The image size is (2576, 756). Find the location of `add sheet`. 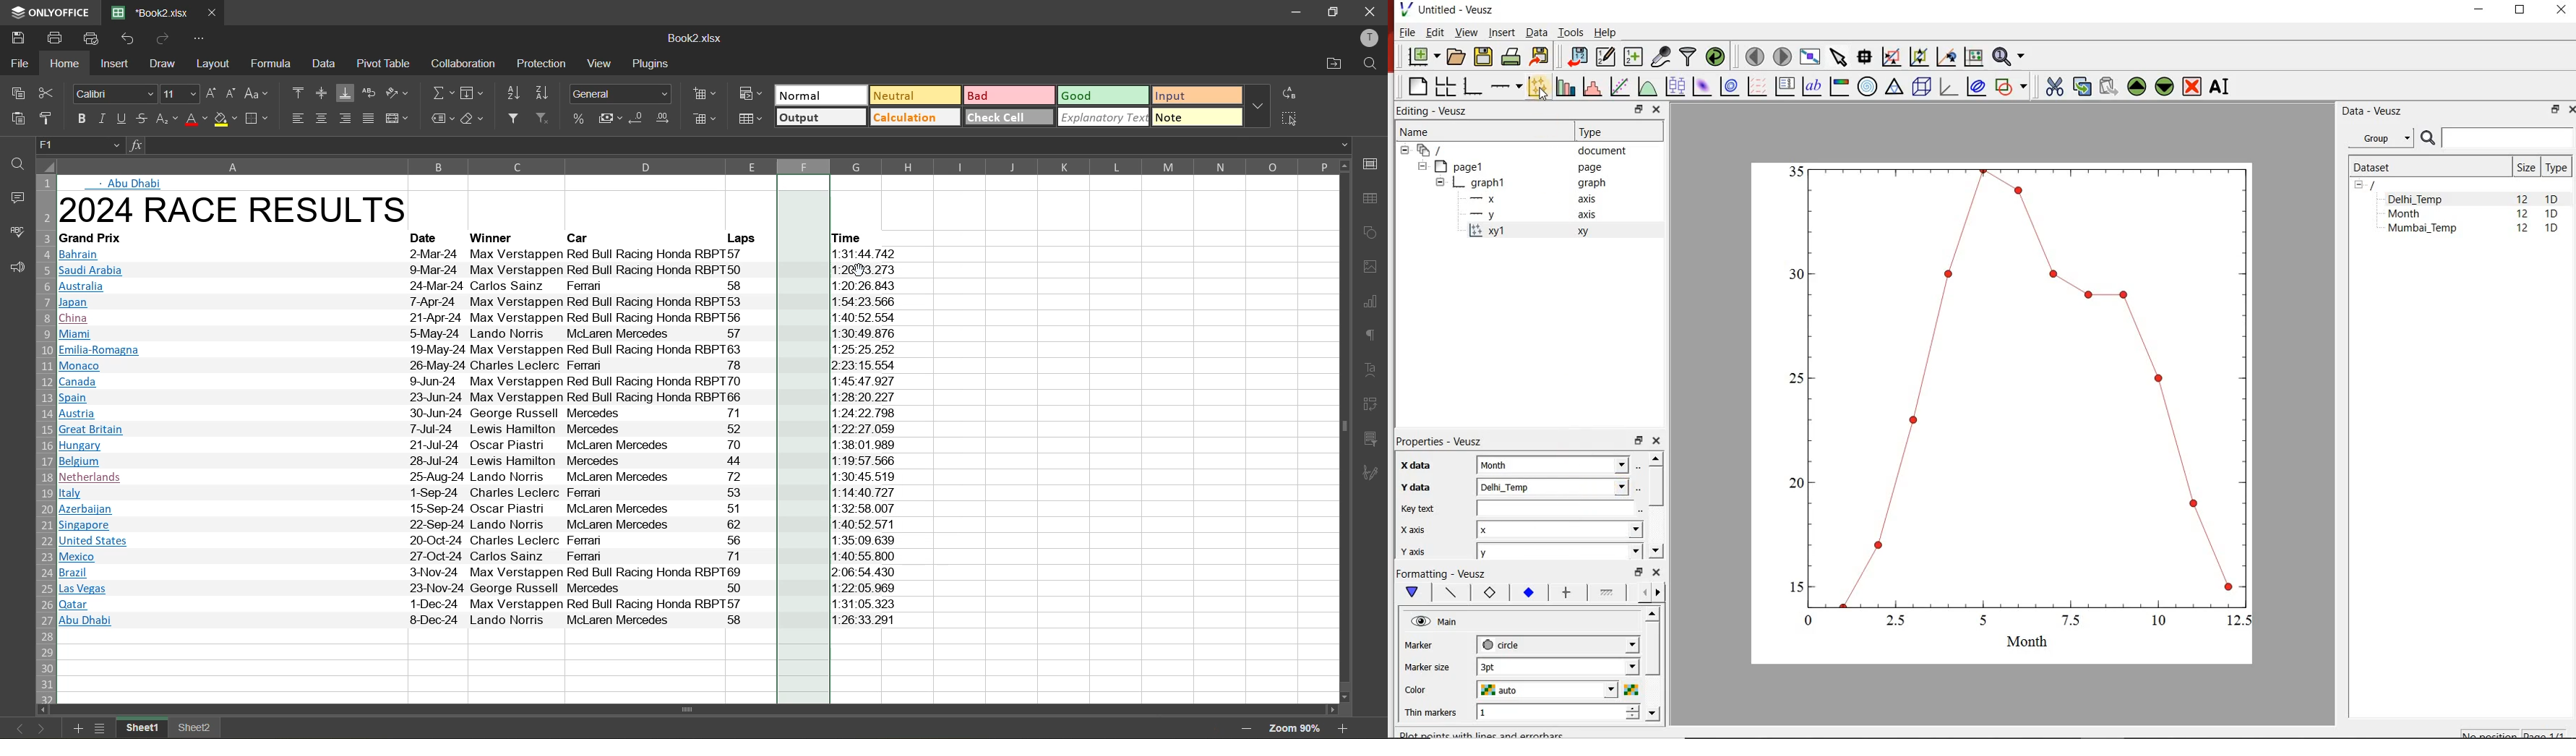

add sheet is located at coordinates (79, 728).